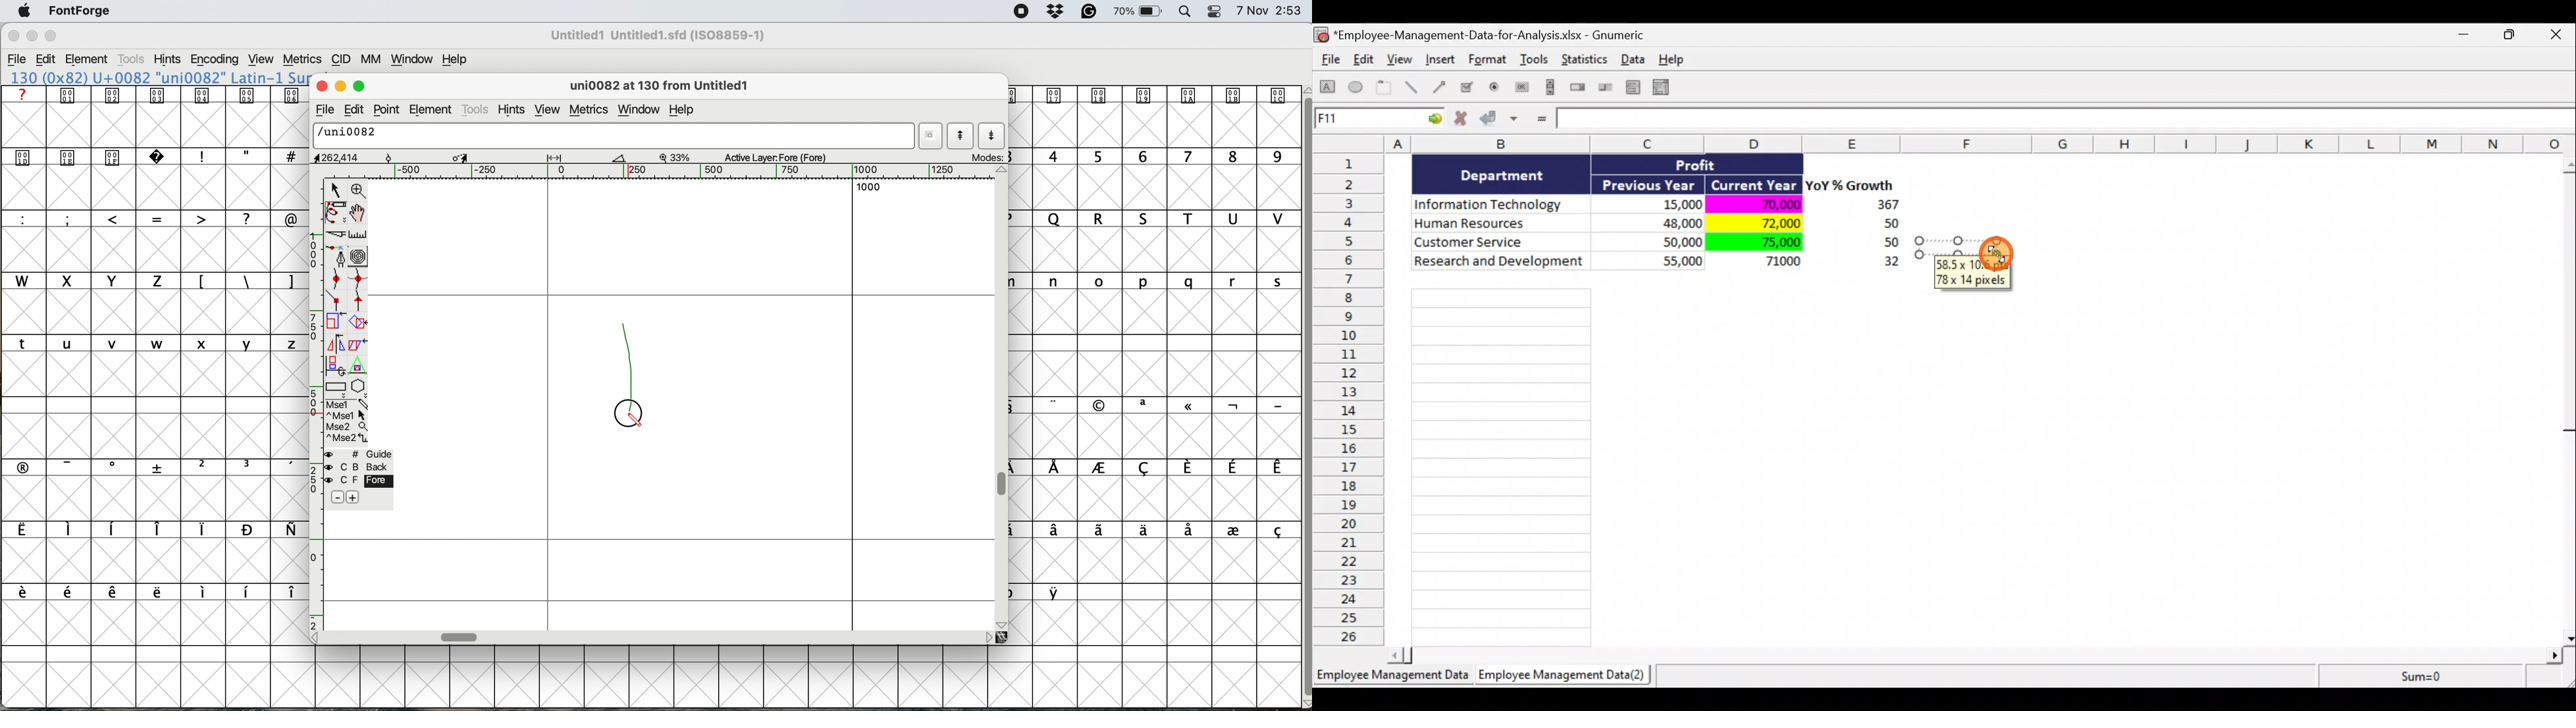  I want to click on encoding, so click(214, 60).